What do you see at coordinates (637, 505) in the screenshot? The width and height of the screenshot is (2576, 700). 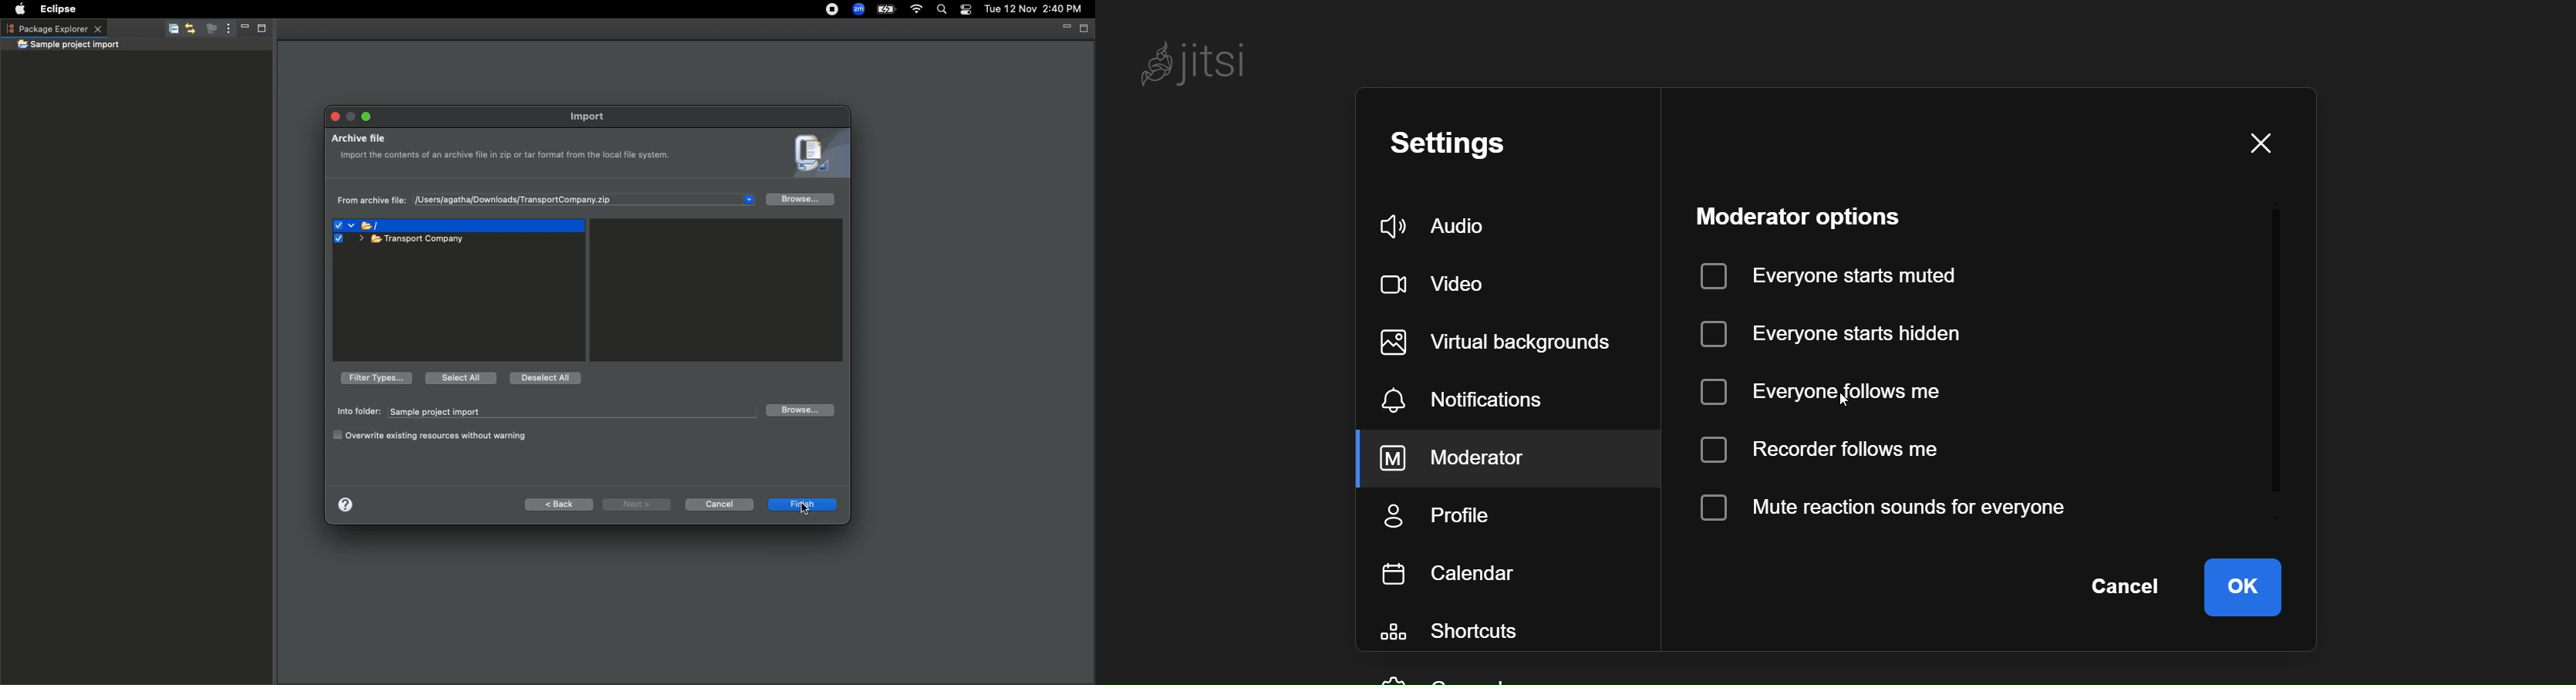 I see `Next` at bounding box center [637, 505].